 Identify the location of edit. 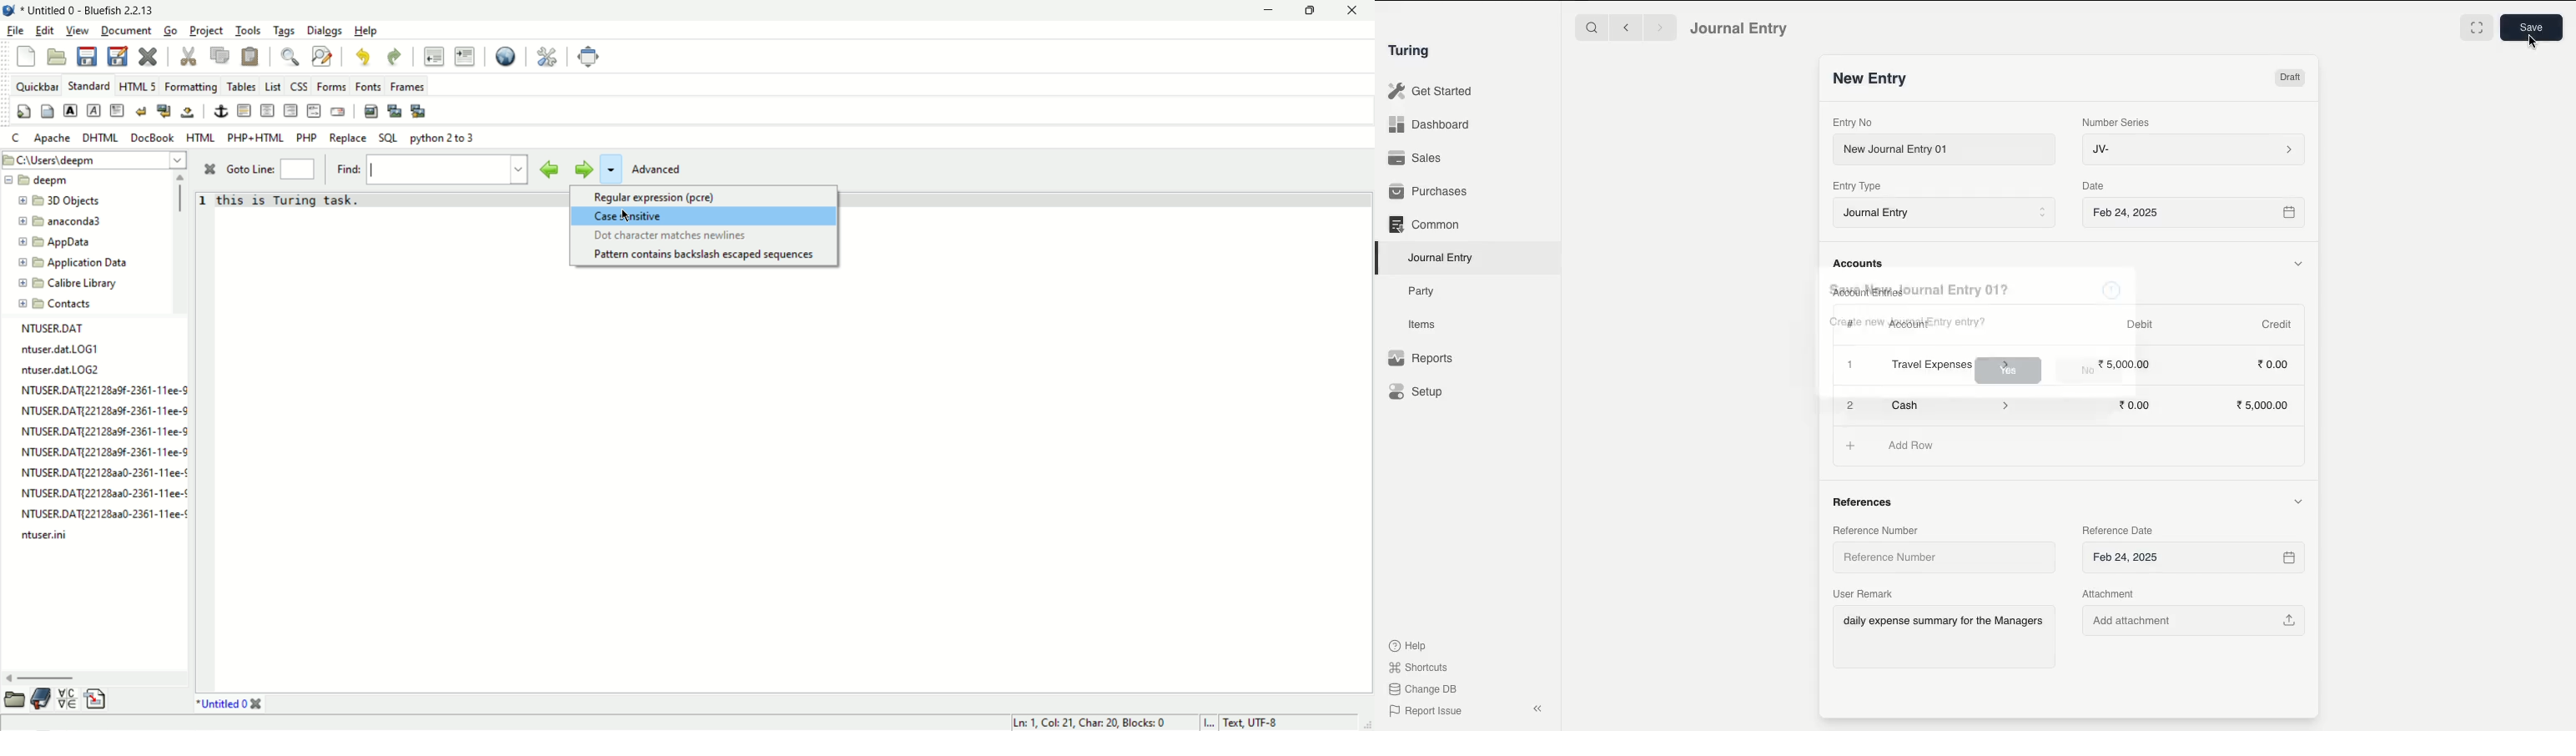
(42, 31).